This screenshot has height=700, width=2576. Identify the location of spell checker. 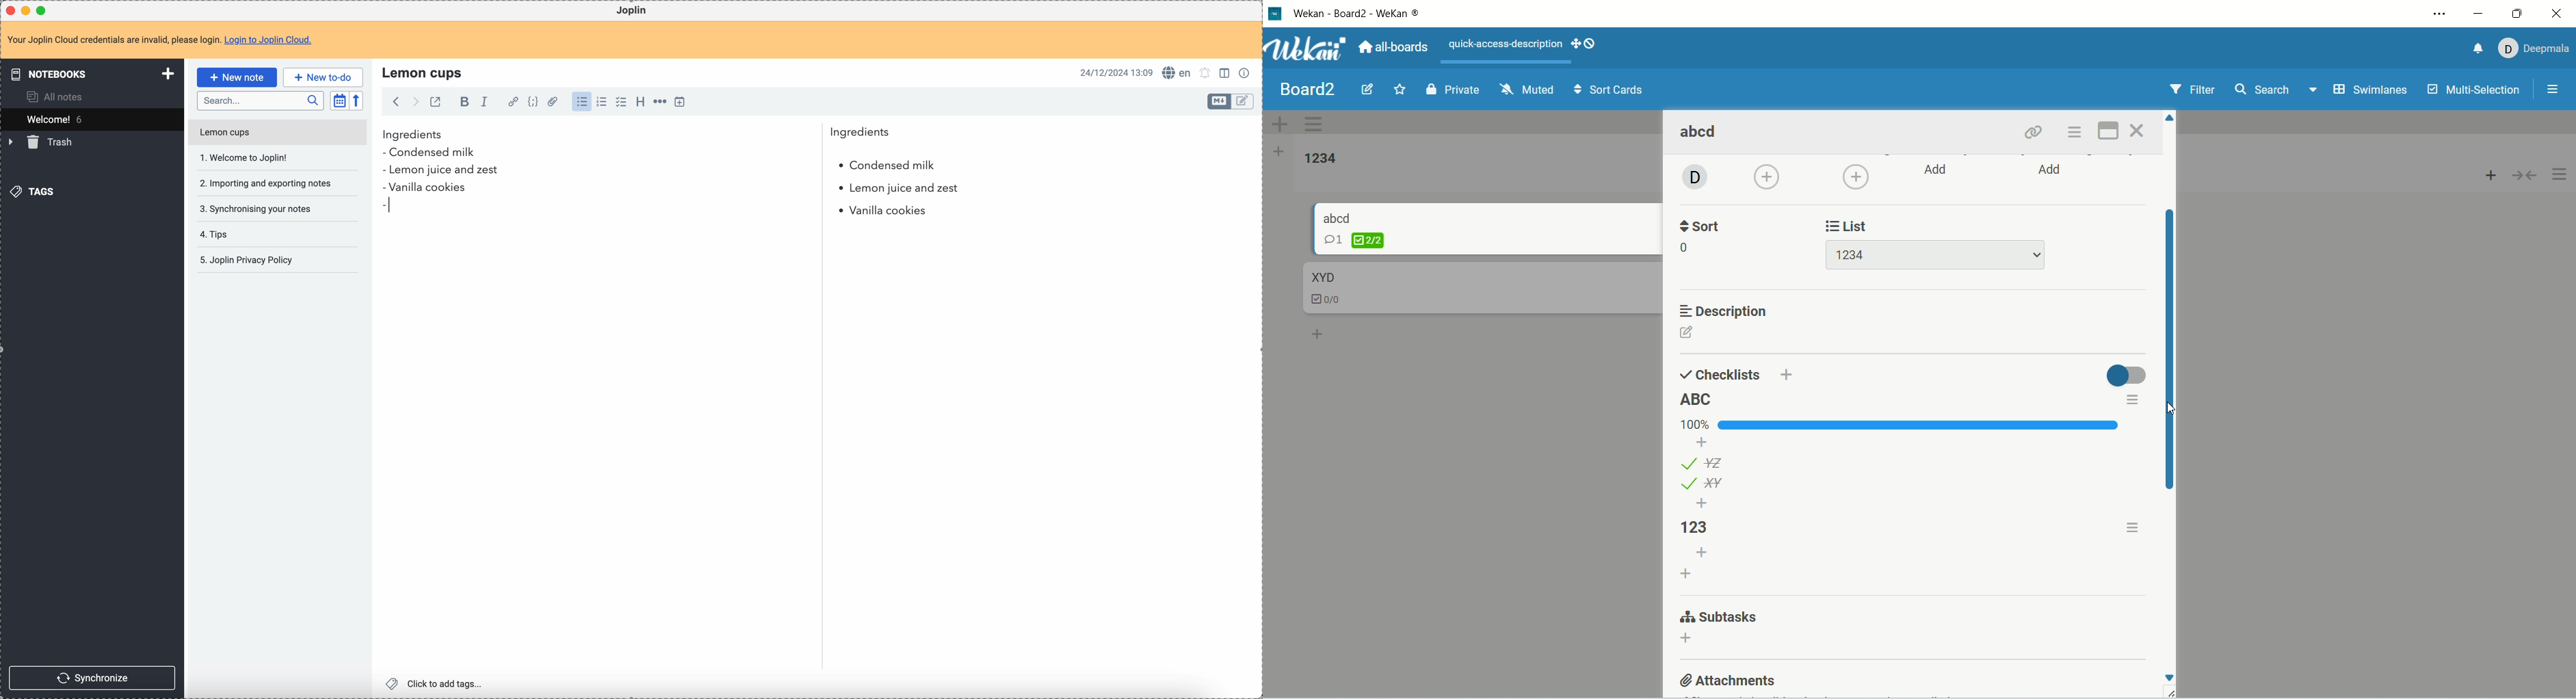
(1179, 73).